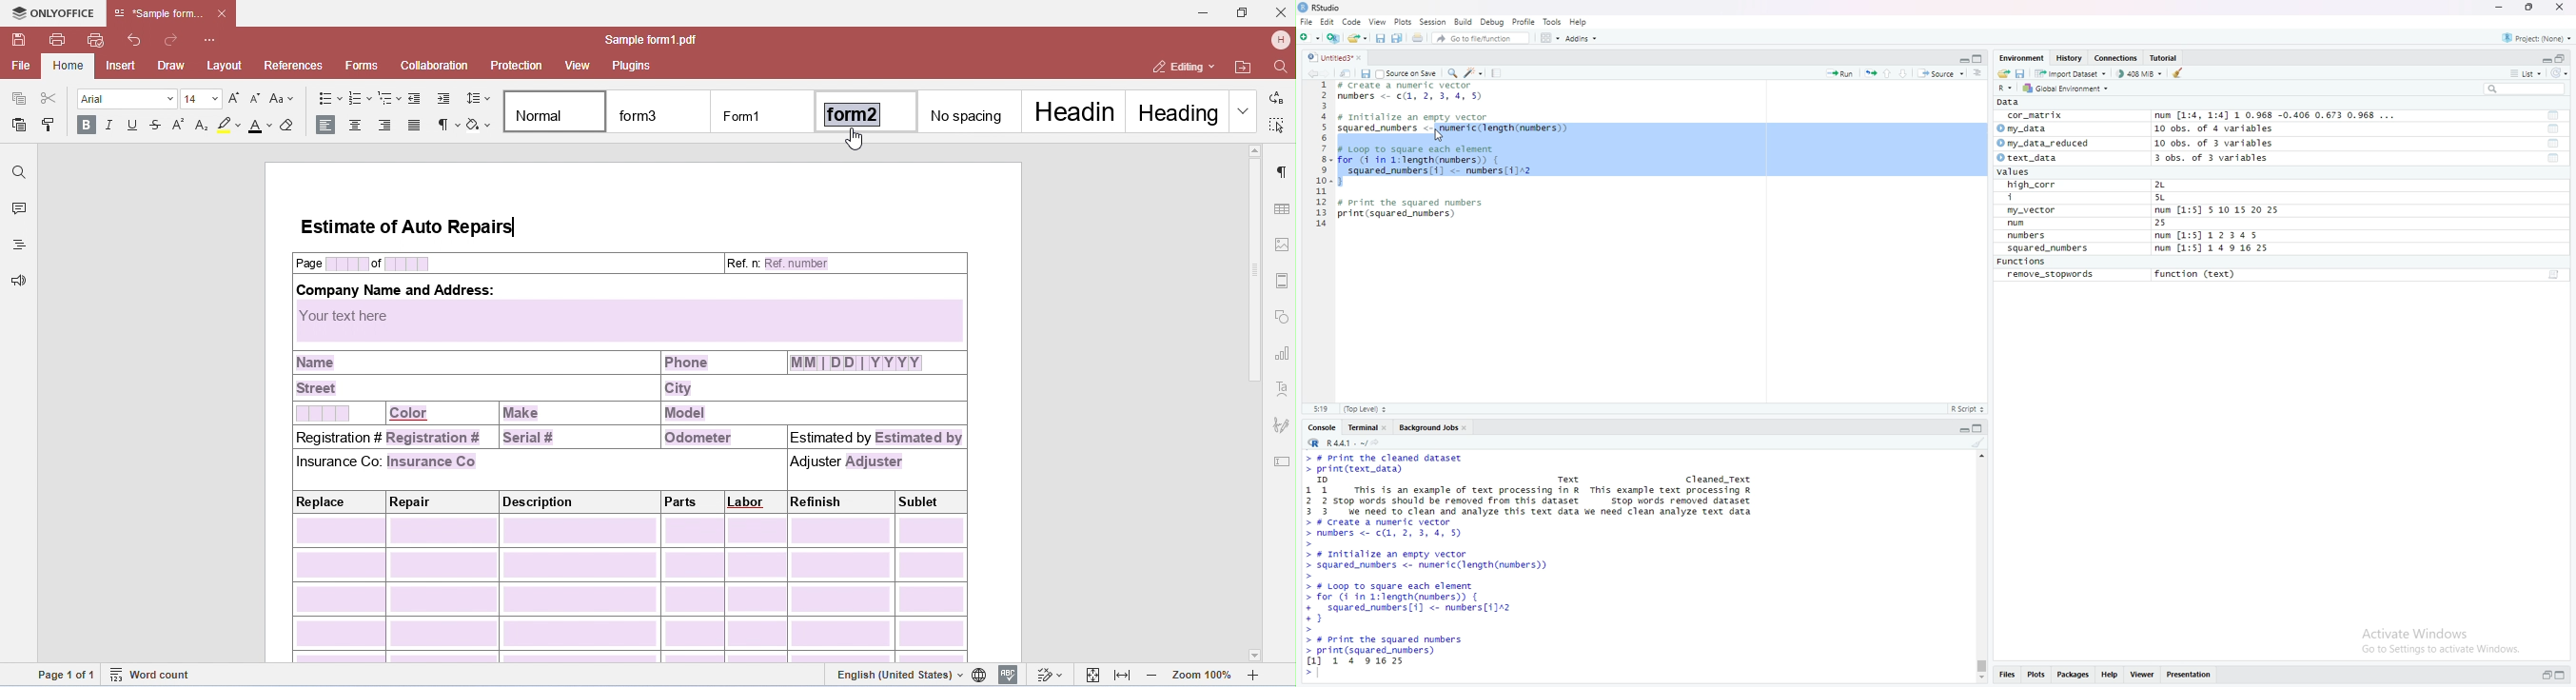 This screenshot has width=2576, height=700. I want to click on © my_data, so click(2024, 129).